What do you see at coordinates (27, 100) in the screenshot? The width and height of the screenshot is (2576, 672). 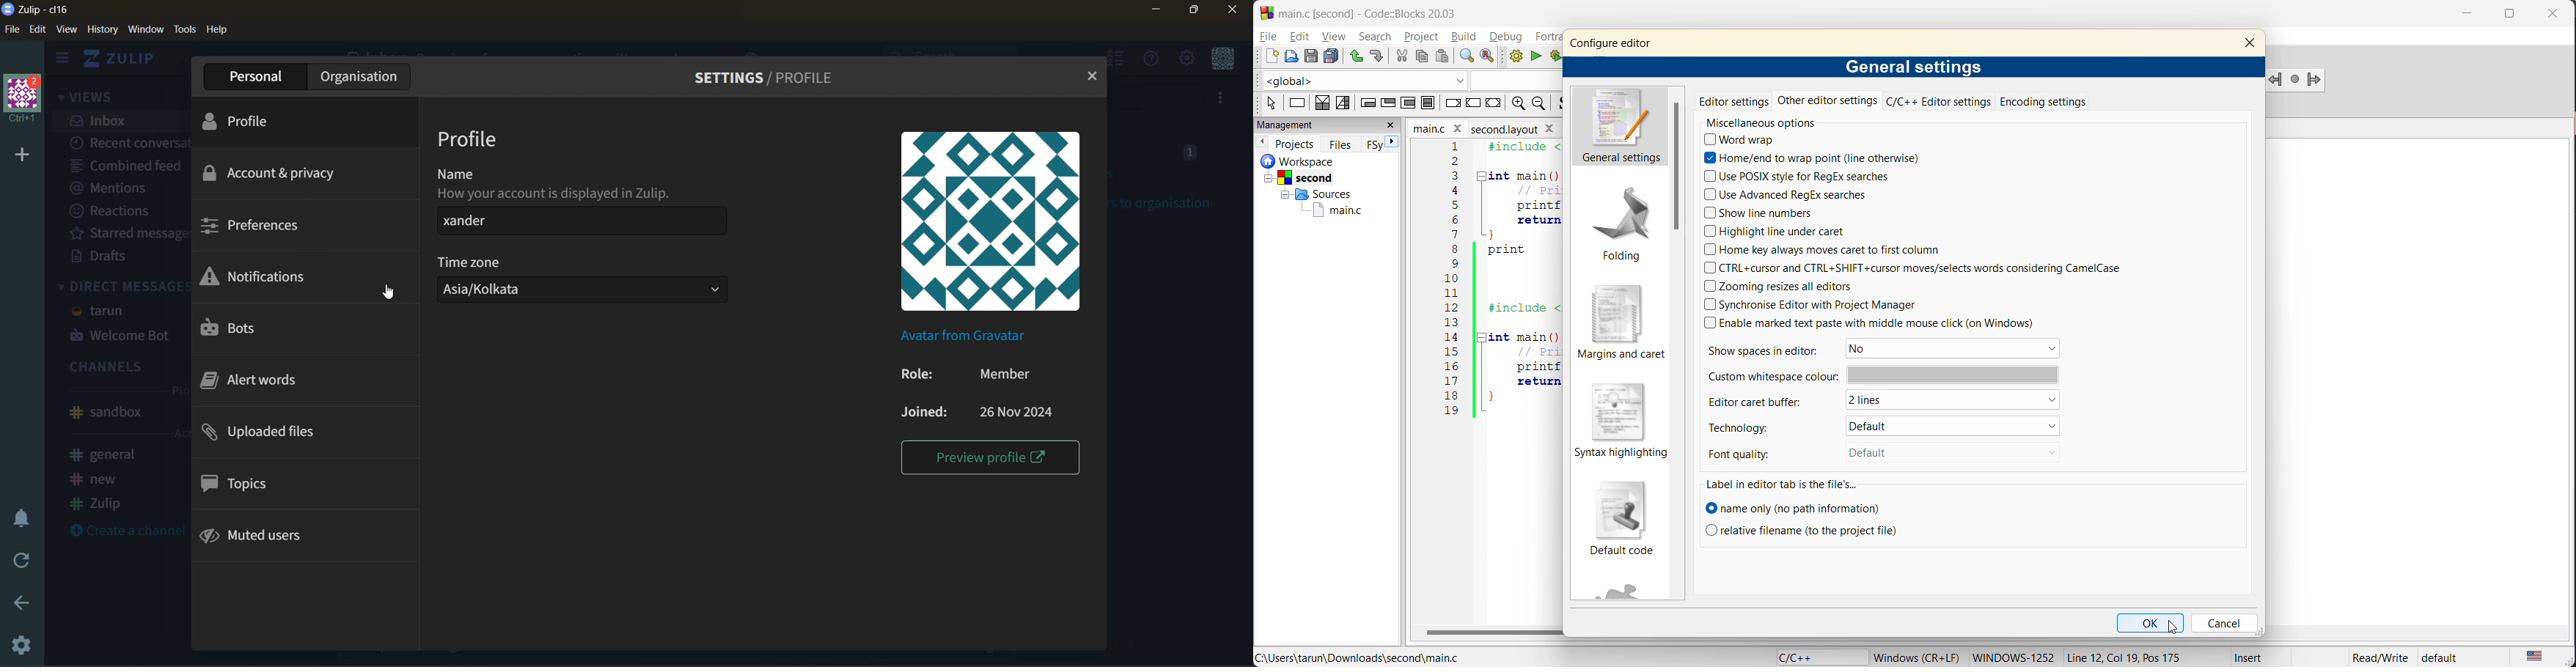 I see `organisation name` at bounding box center [27, 100].